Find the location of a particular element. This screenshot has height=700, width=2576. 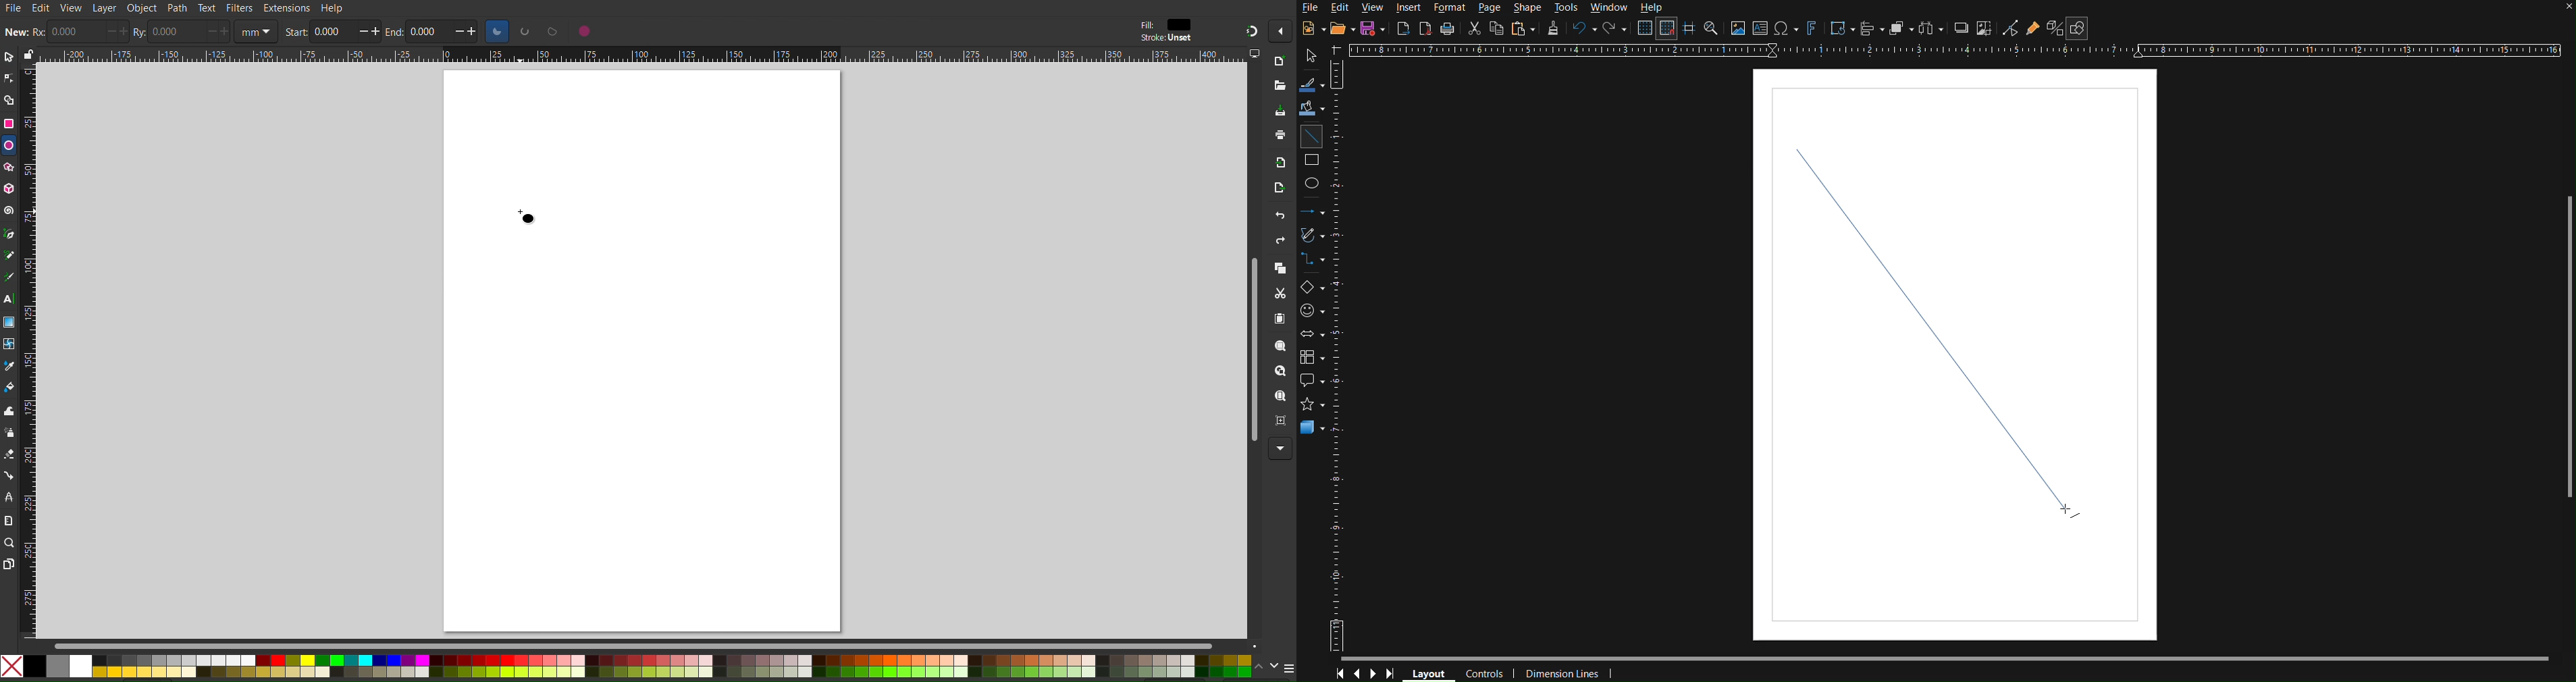

Edit is located at coordinates (41, 8).